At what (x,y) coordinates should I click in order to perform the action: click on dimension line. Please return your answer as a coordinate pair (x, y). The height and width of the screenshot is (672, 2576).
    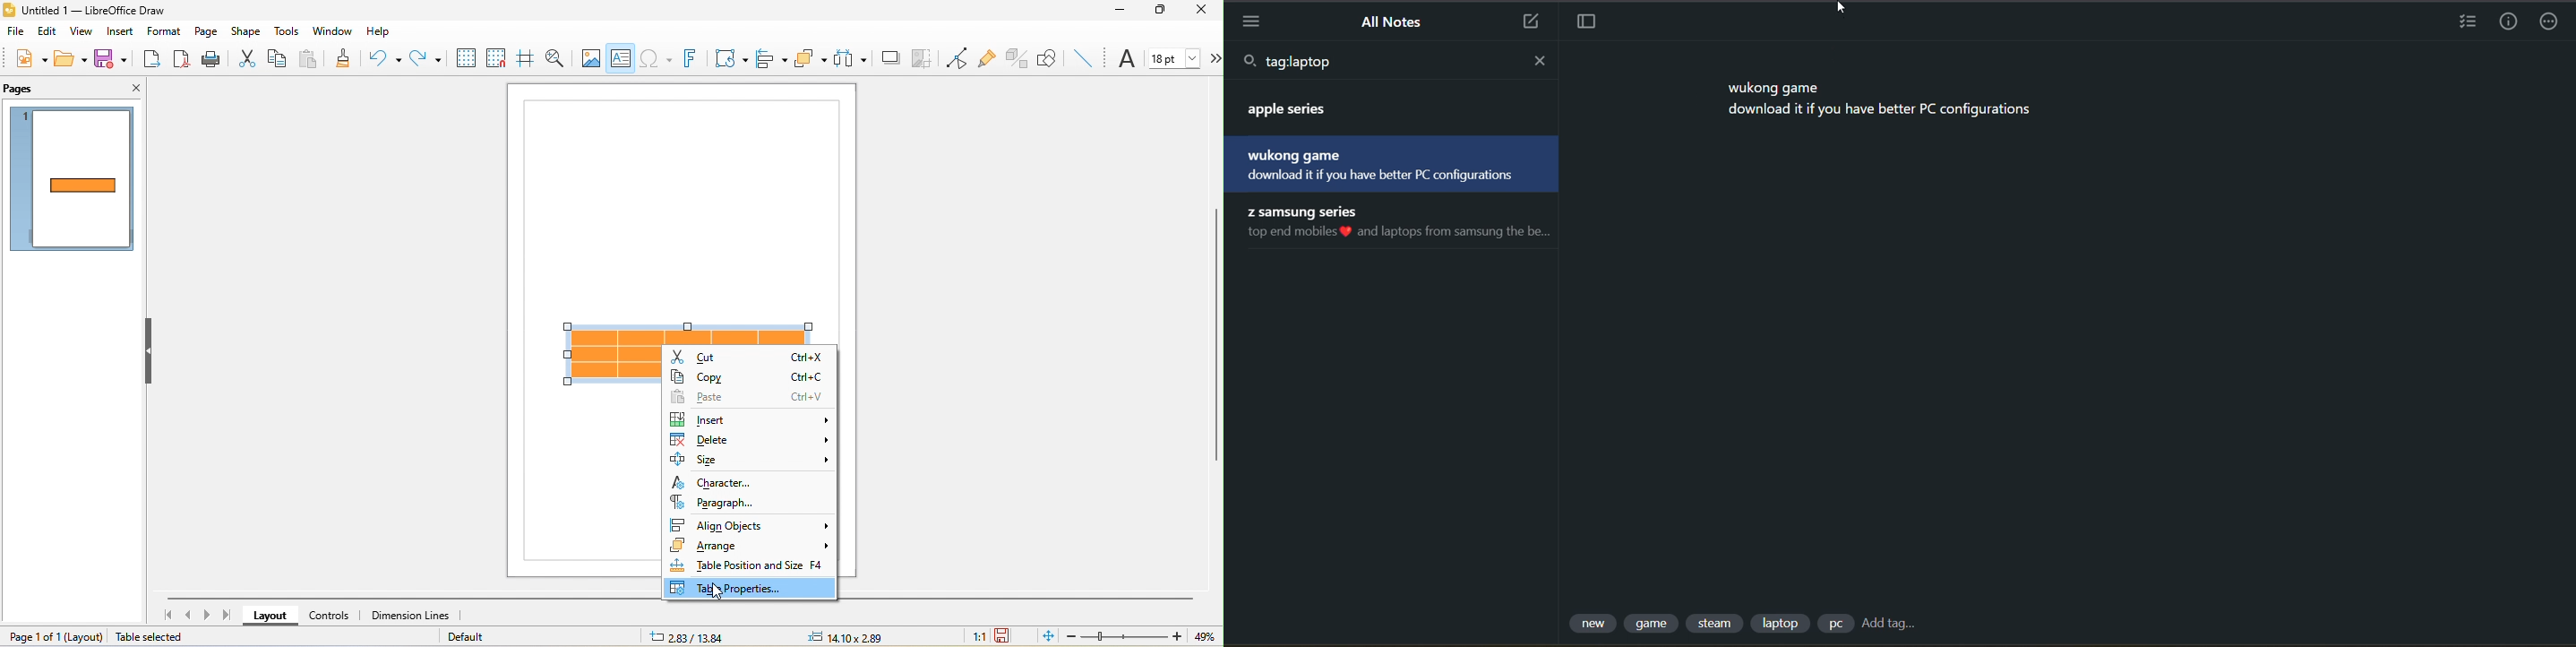
    Looking at the image, I should click on (409, 614).